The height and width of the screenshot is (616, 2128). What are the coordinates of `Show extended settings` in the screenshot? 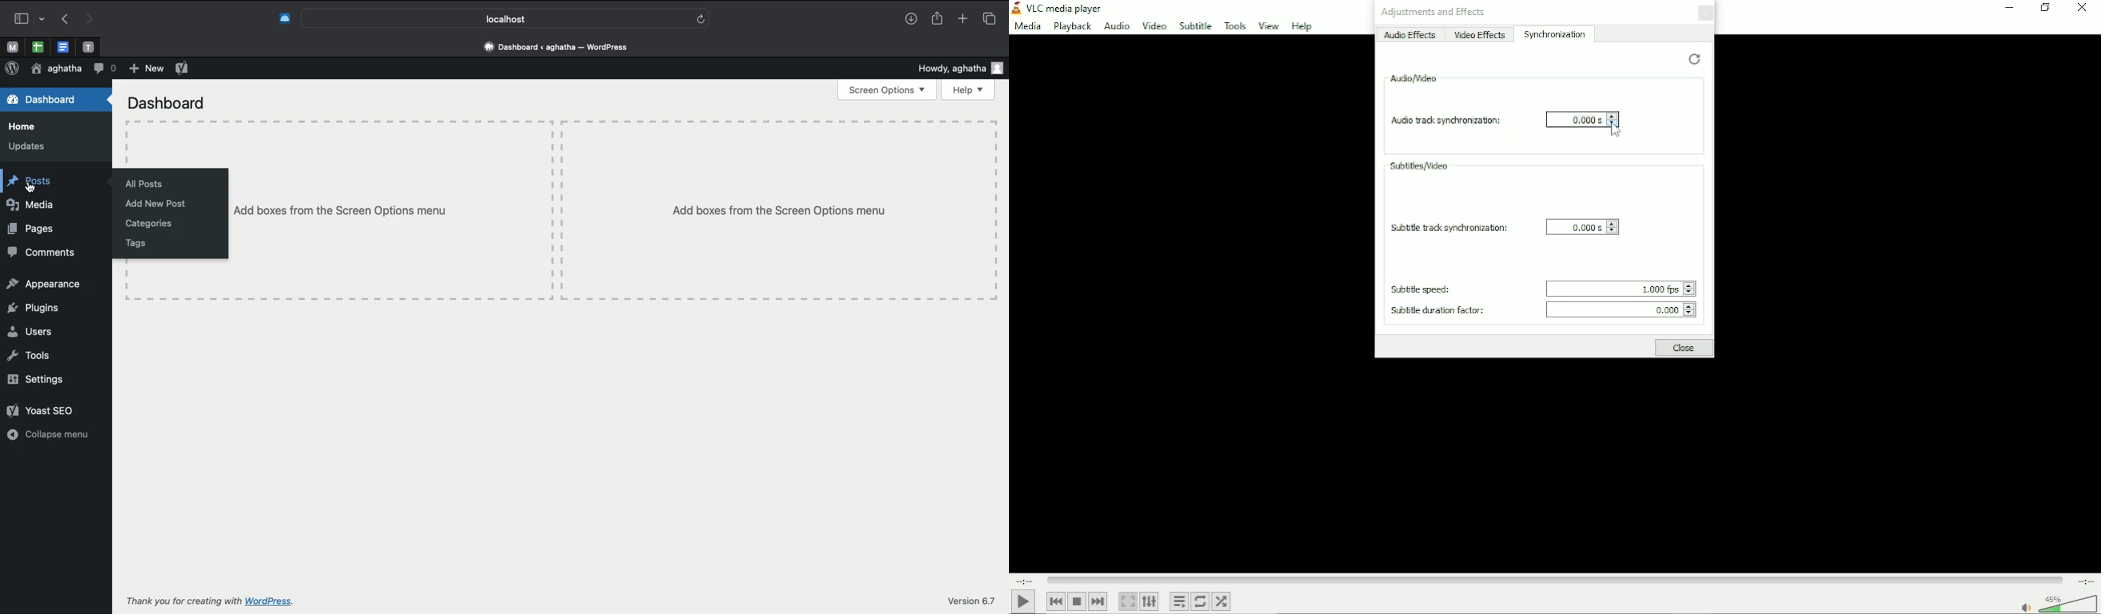 It's located at (1149, 602).